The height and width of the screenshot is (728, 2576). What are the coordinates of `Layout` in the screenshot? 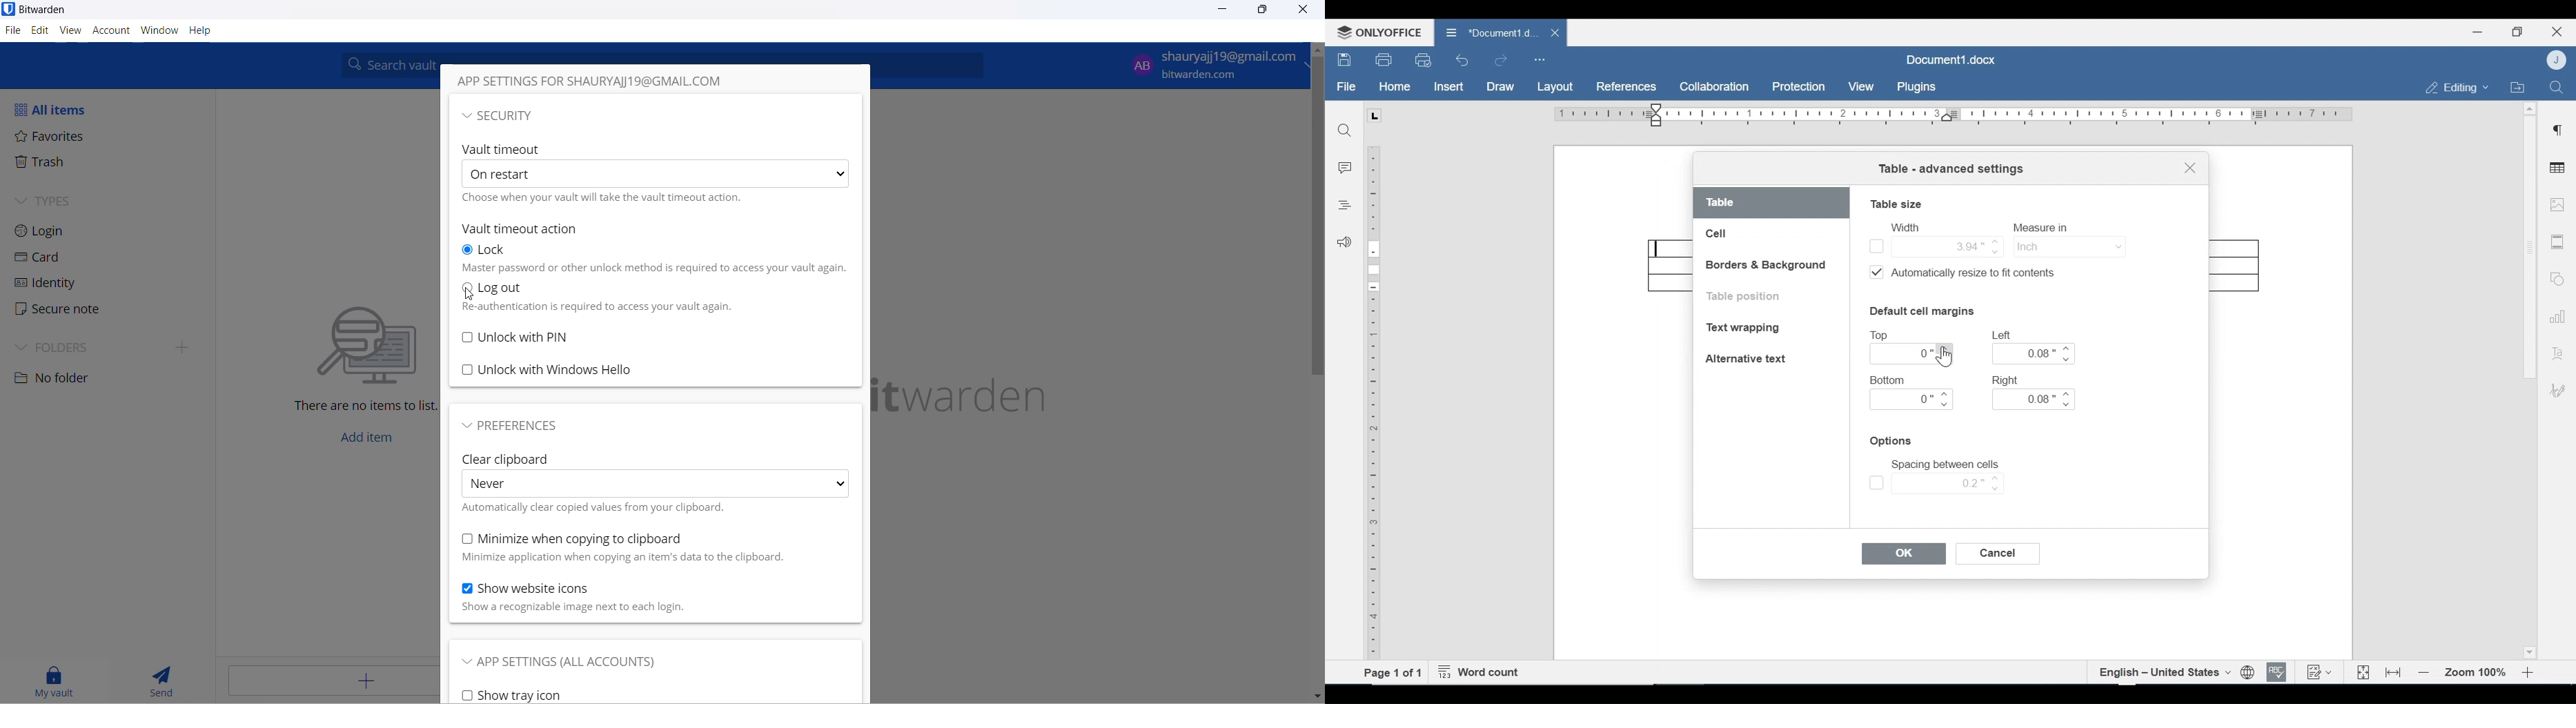 It's located at (1555, 87).